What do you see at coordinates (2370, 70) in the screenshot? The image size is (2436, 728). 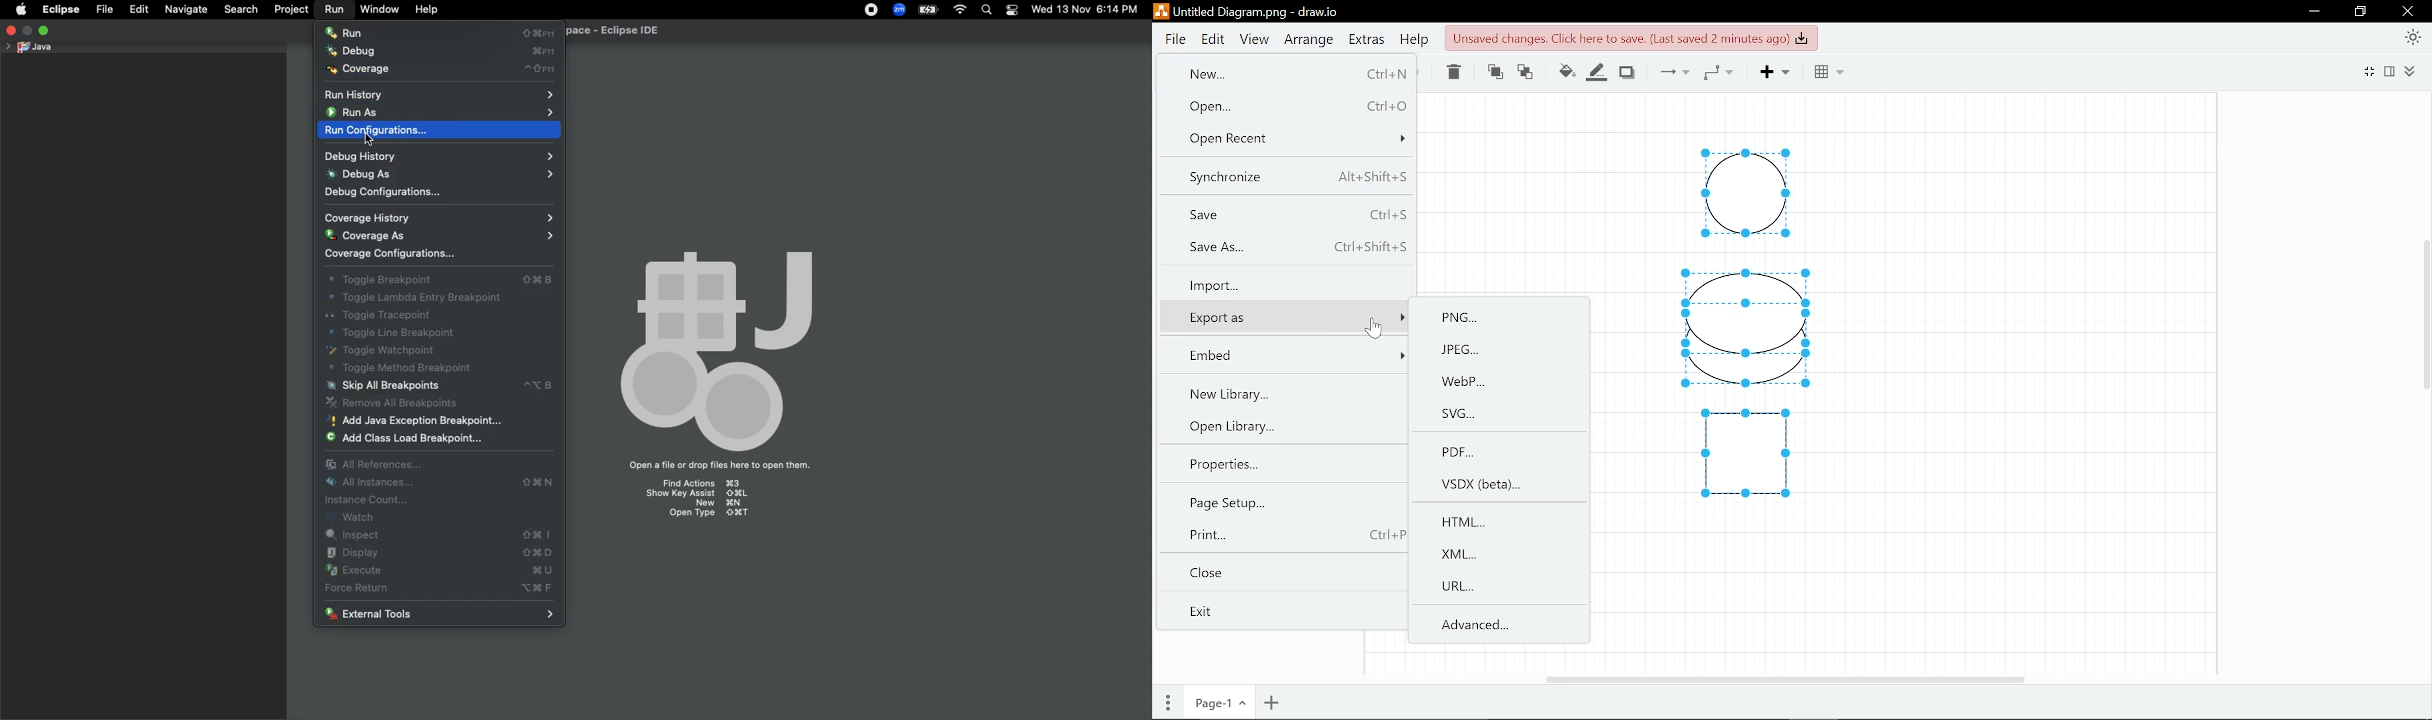 I see `full screen` at bounding box center [2370, 70].